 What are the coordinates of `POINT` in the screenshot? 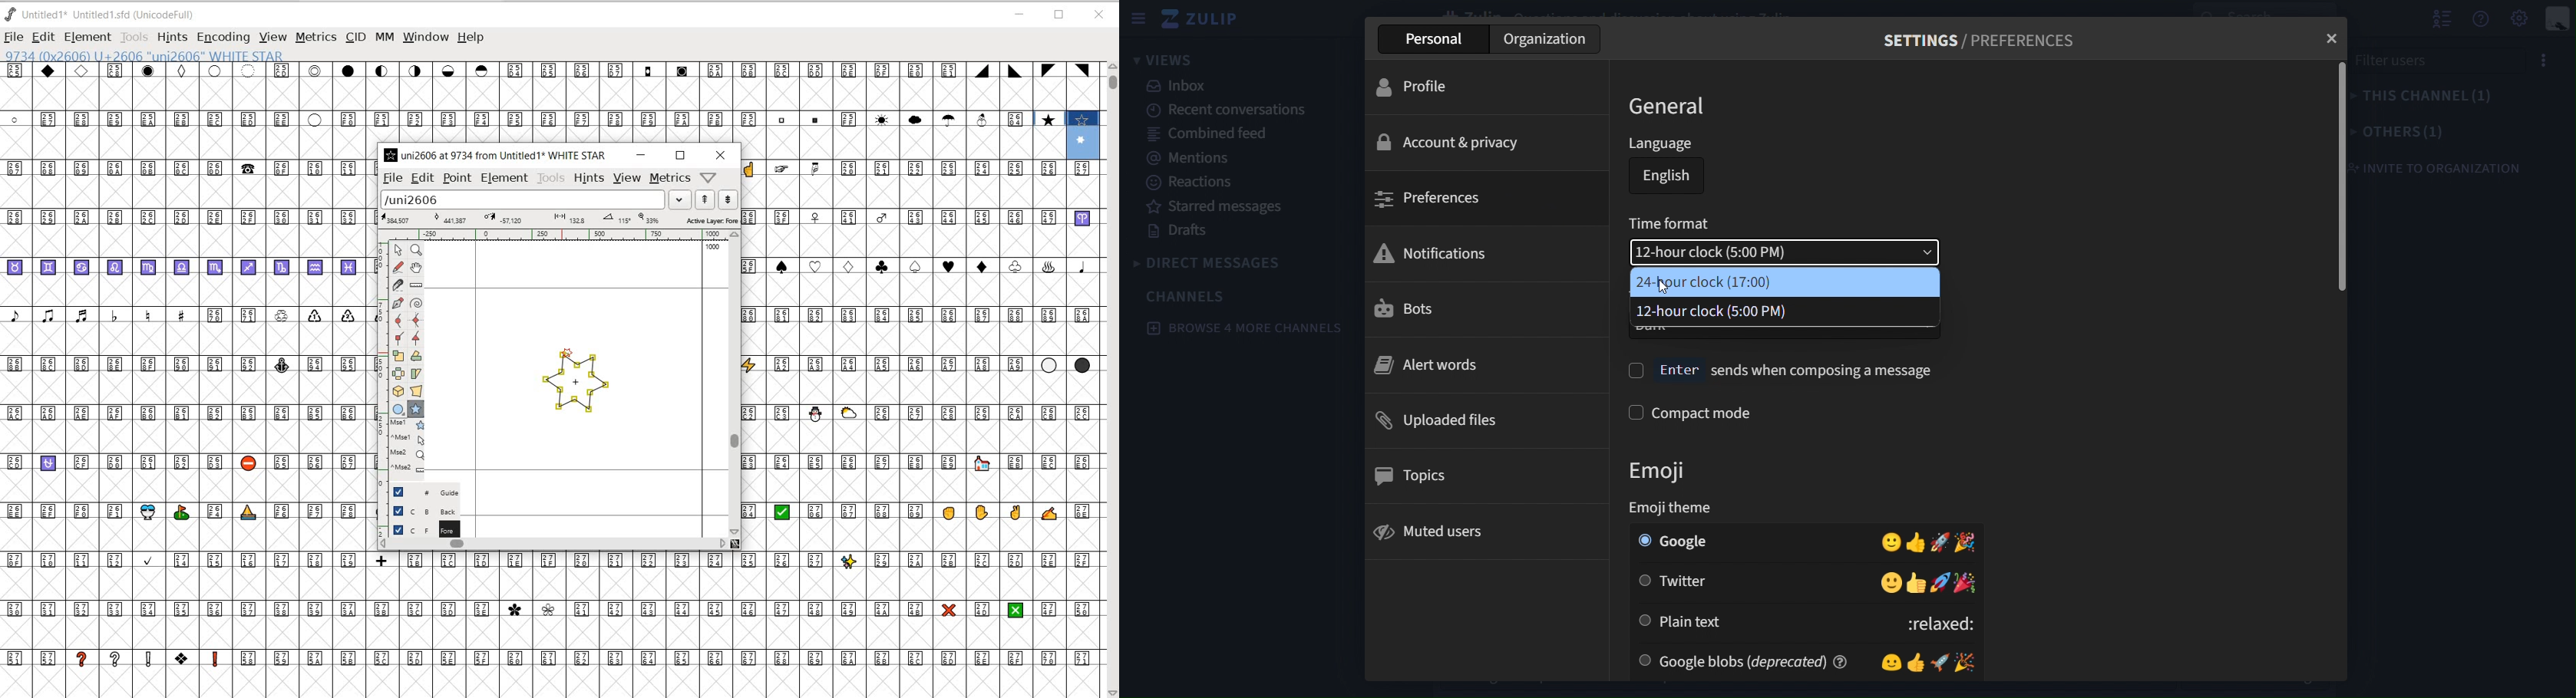 It's located at (457, 178).